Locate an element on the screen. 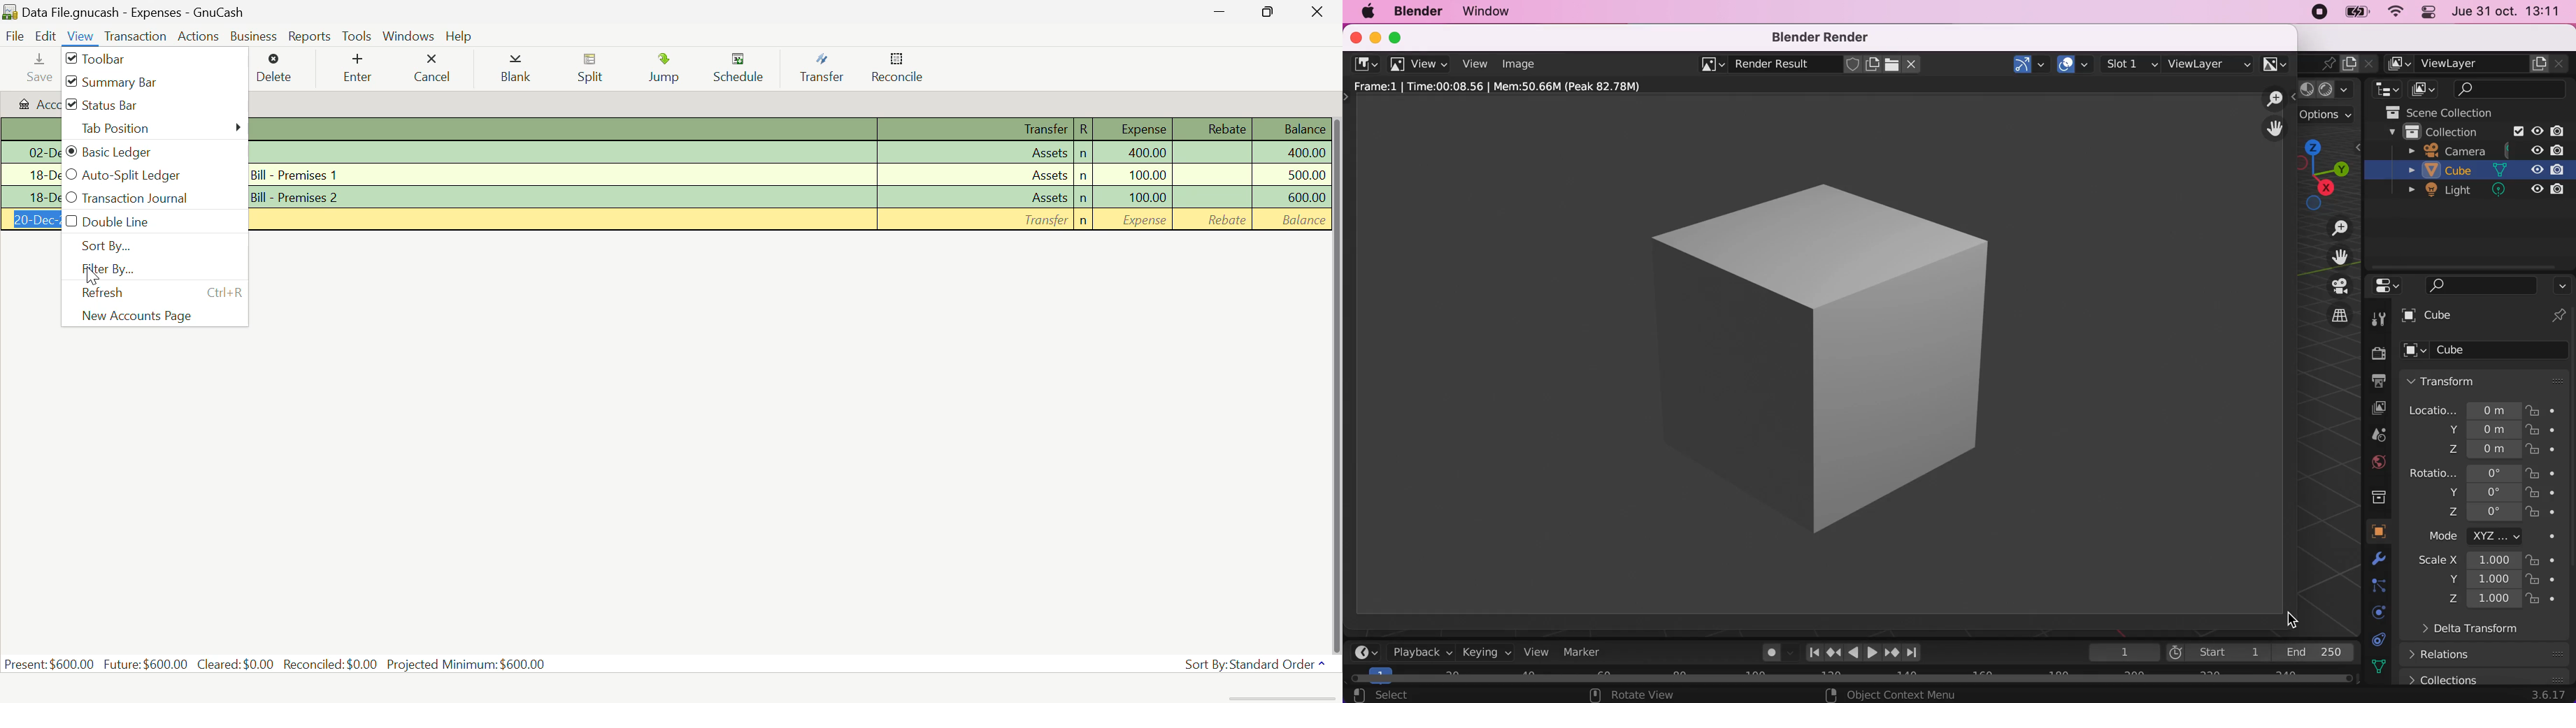 Image resolution: width=2576 pixels, height=728 pixels. Enter is located at coordinates (361, 68).